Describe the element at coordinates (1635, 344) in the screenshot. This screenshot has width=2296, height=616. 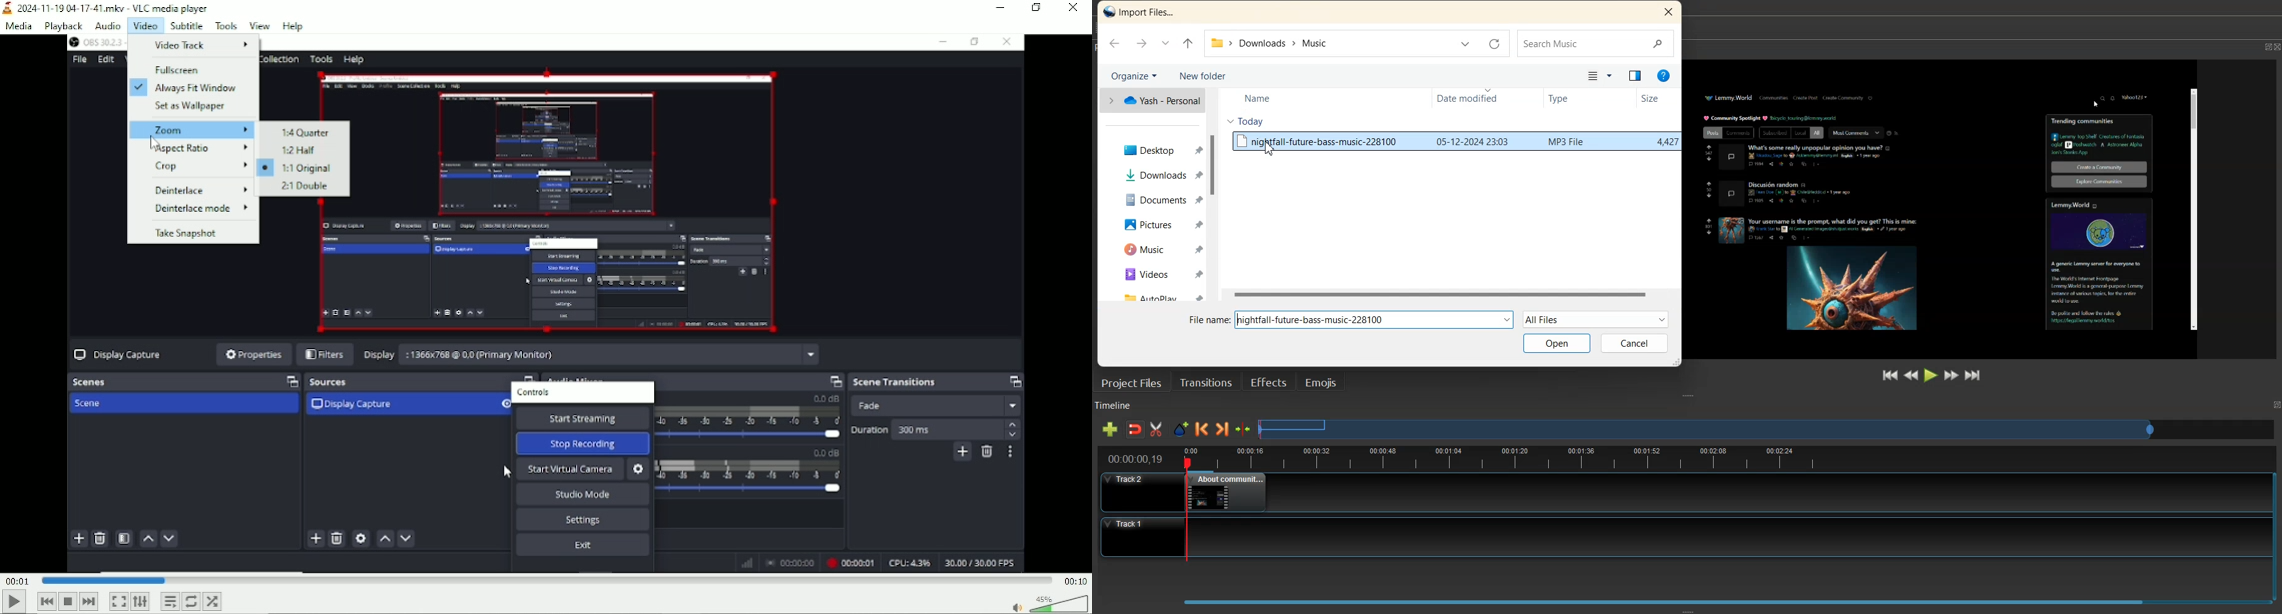
I see `Cancel` at that location.